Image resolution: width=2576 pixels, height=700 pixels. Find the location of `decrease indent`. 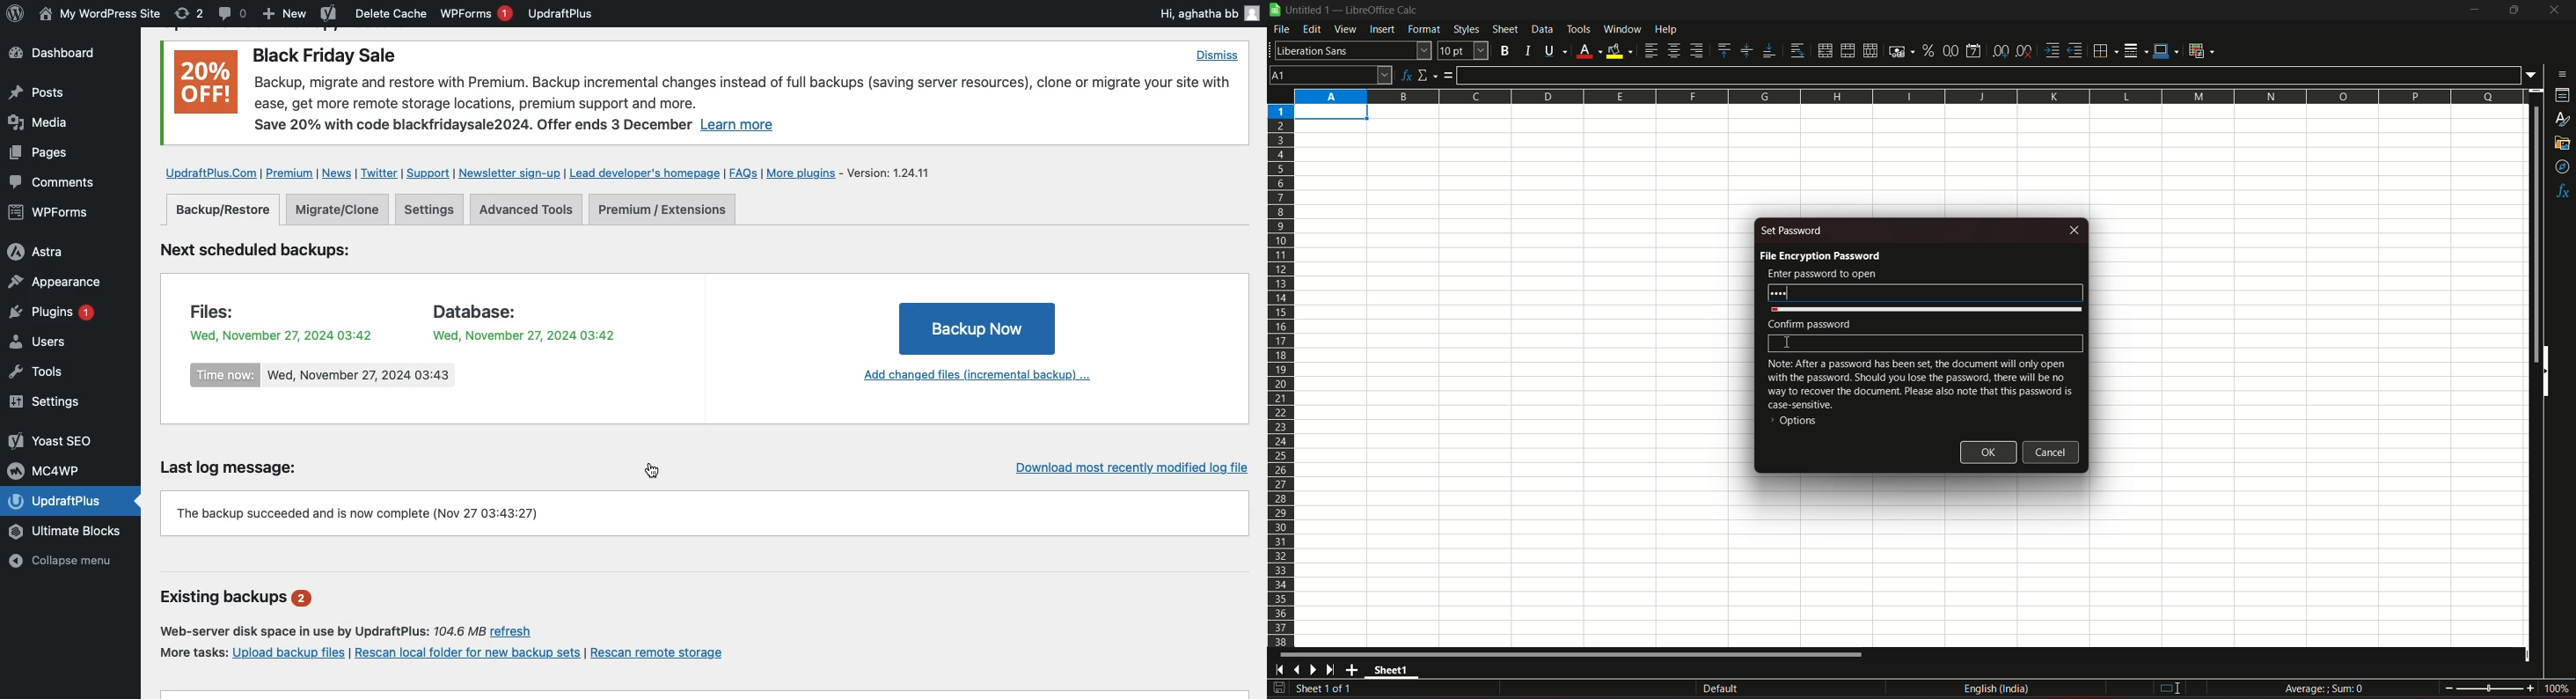

decrease indent is located at coordinates (2076, 51).